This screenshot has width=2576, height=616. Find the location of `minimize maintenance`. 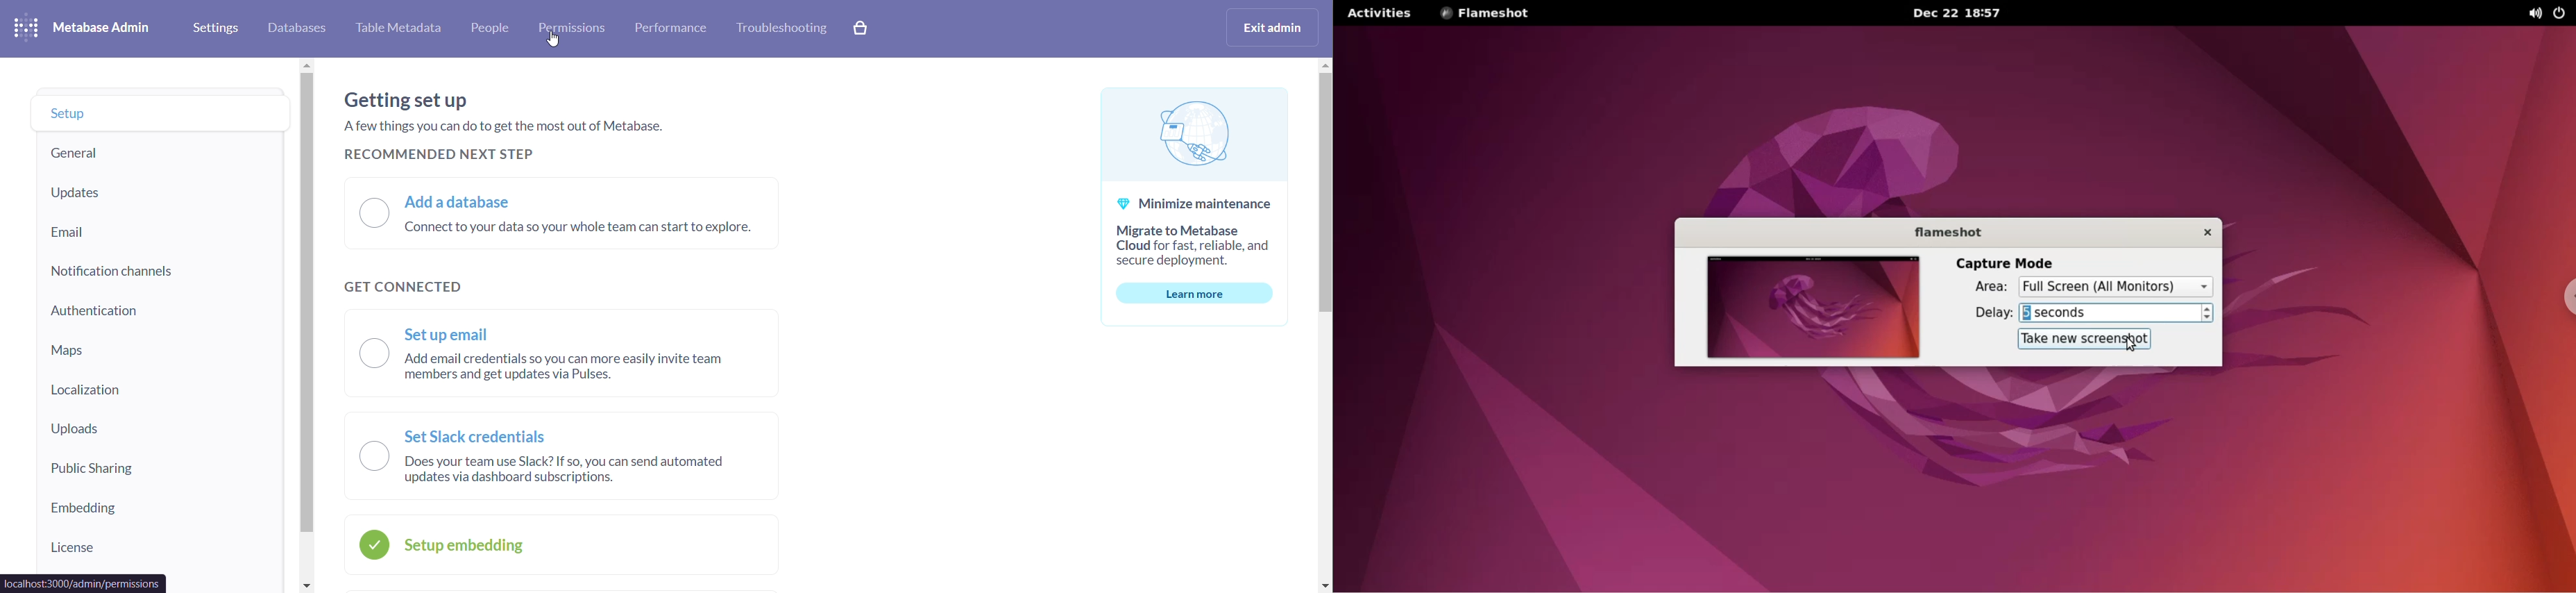

minimize maintenance is located at coordinates (1198, 205).